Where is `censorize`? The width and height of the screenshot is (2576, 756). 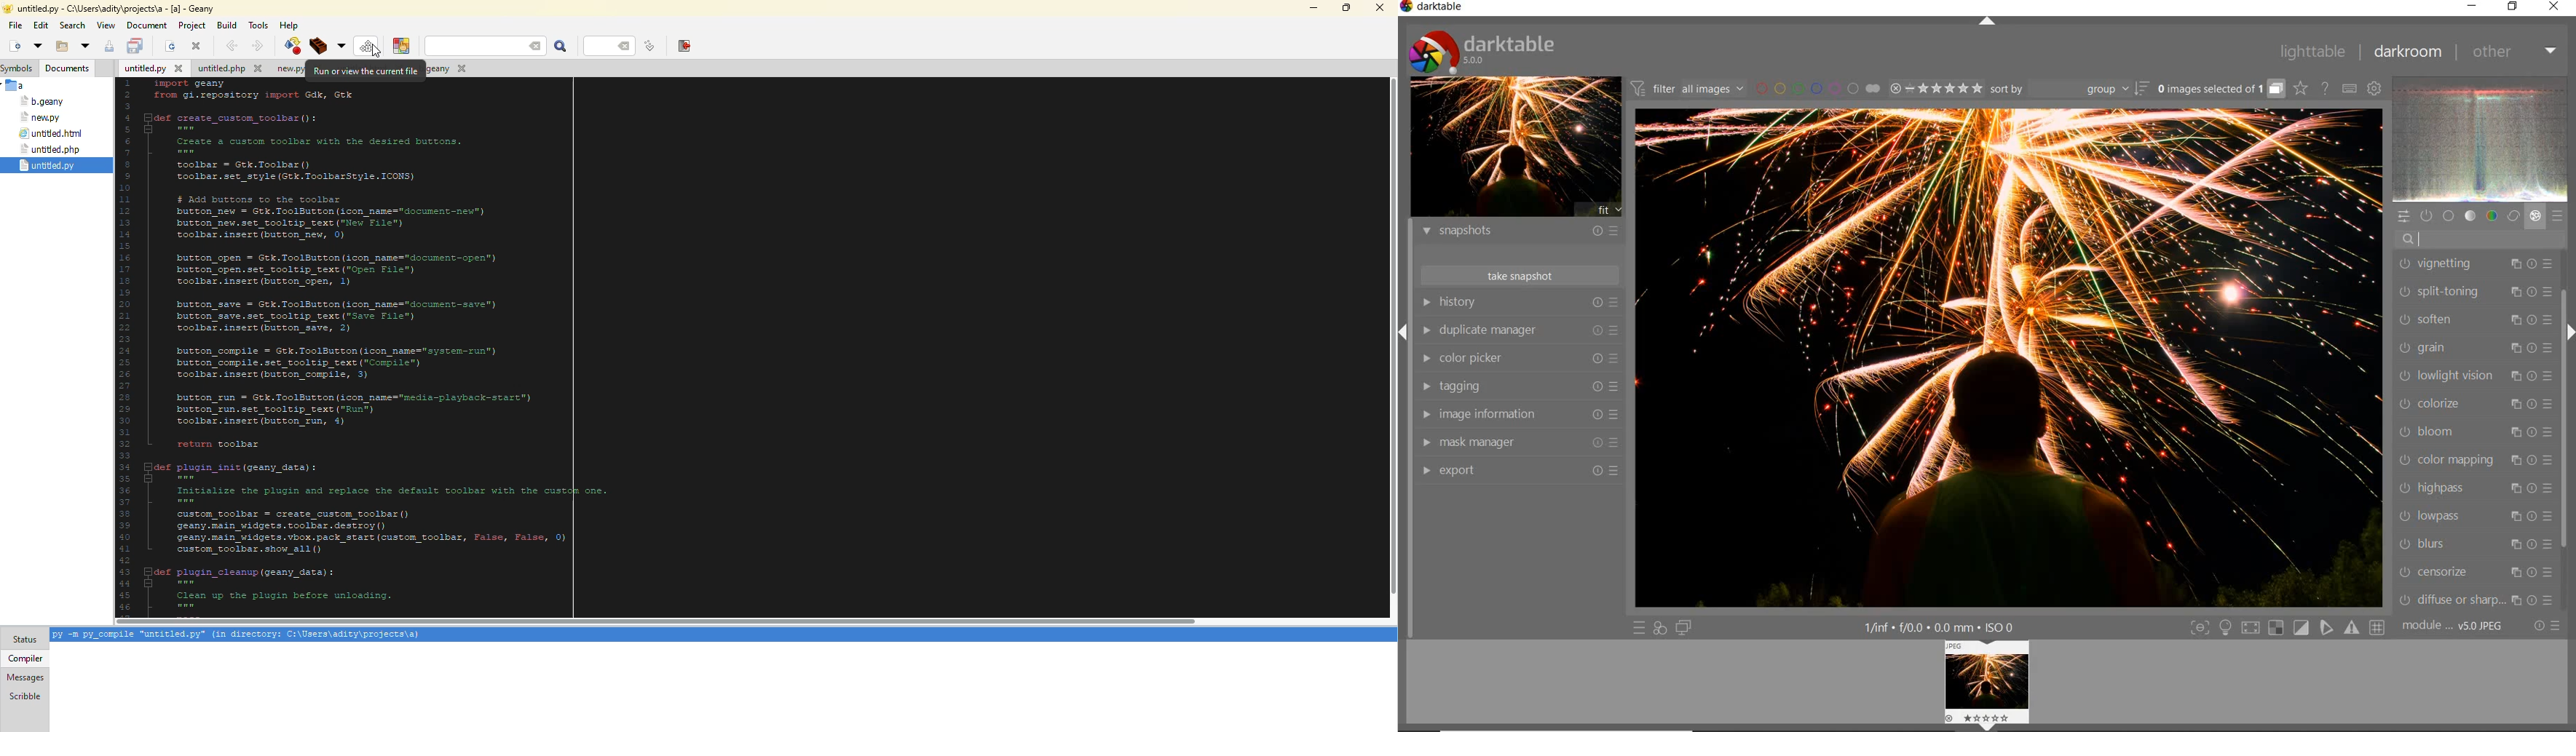 censorize is located at coordinates (2478, 574).